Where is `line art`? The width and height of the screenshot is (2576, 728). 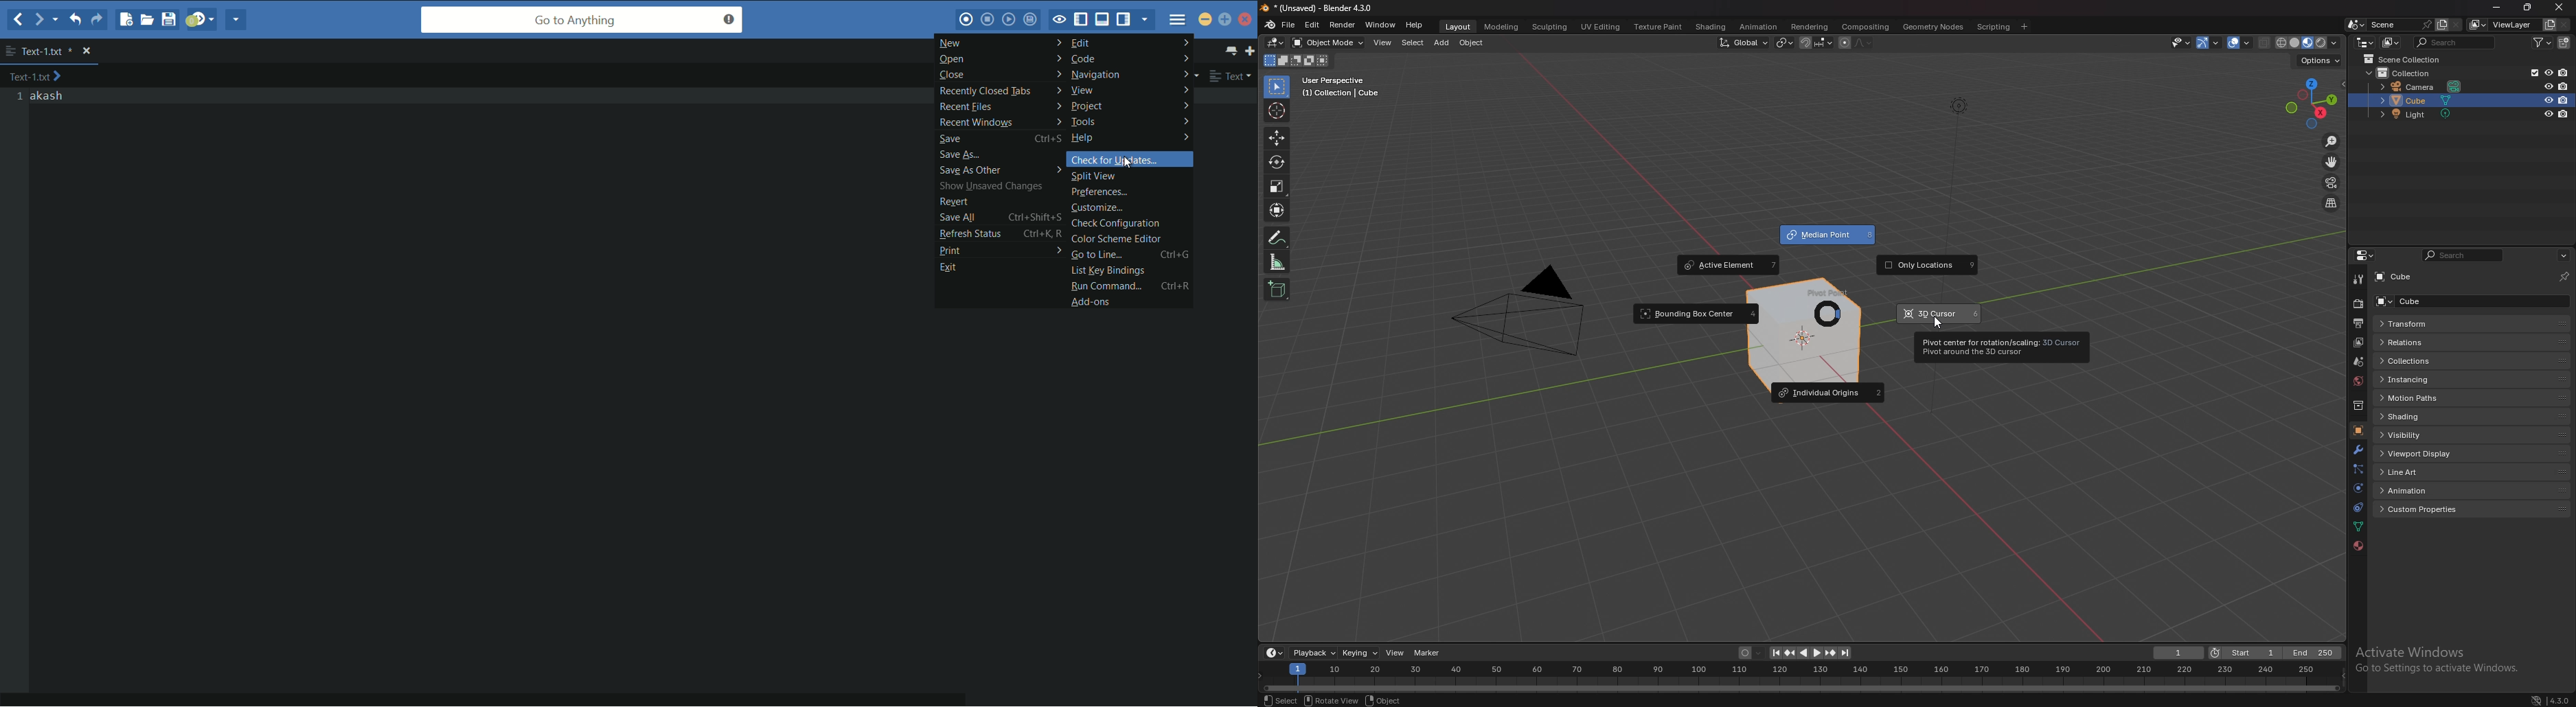
line art is located at coordinates (2423, 473).